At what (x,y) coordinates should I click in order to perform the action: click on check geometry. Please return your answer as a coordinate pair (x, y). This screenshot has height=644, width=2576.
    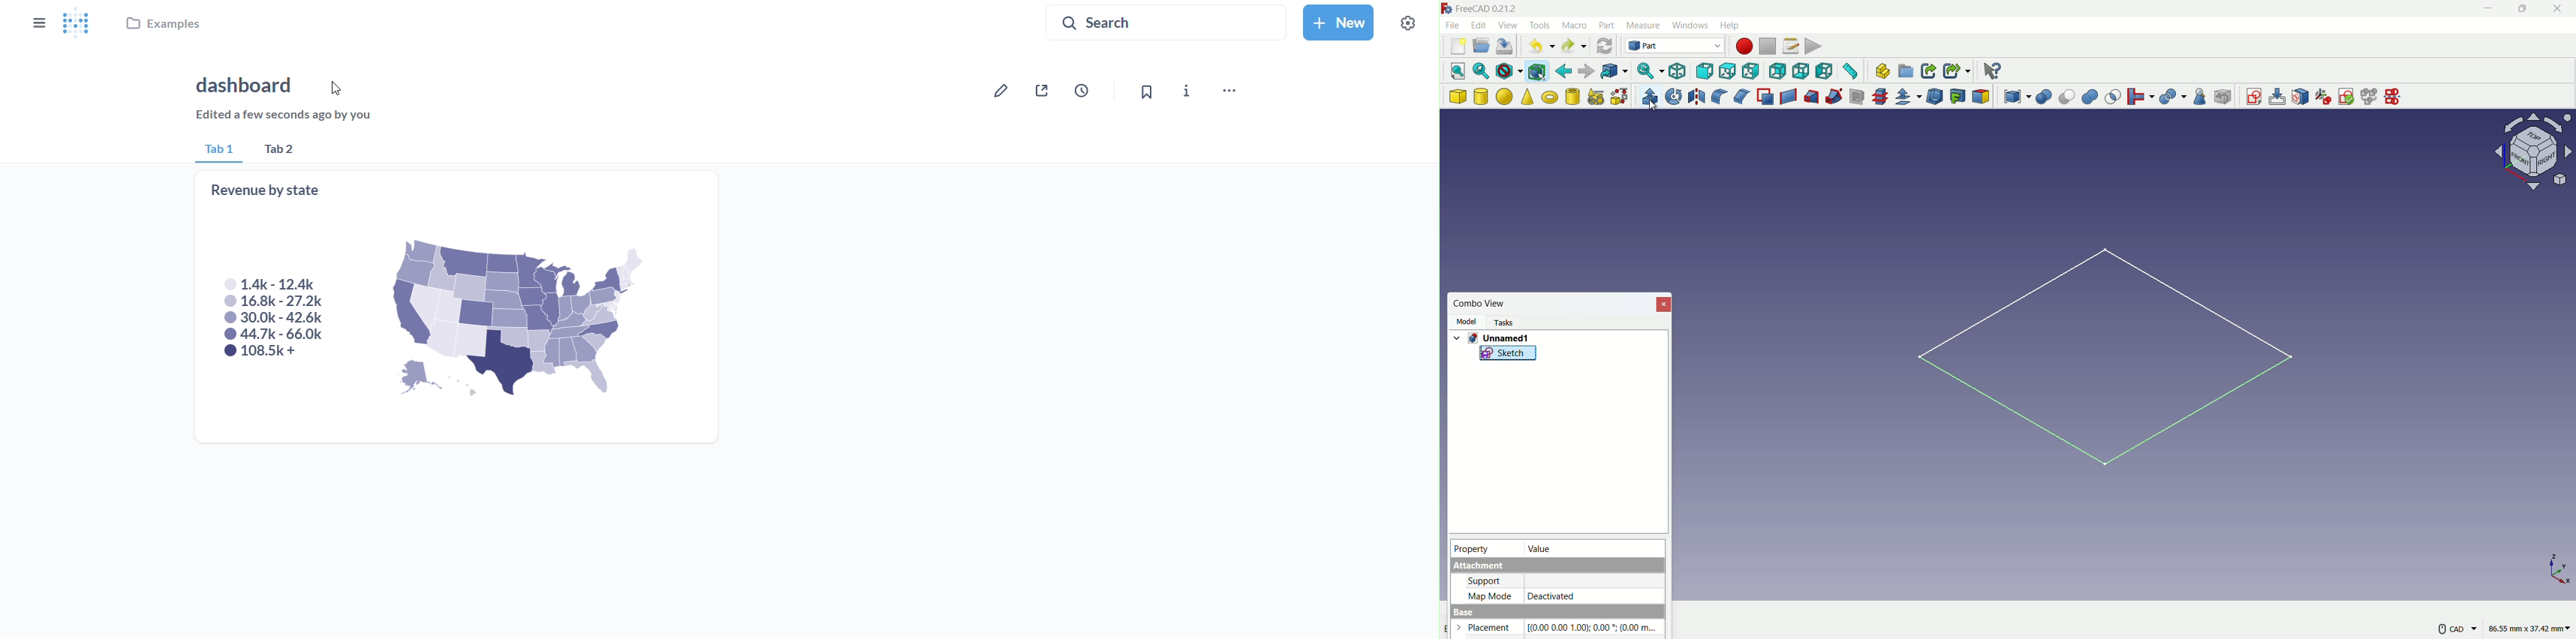
    Looking at the image, I should click on (2202, 96).